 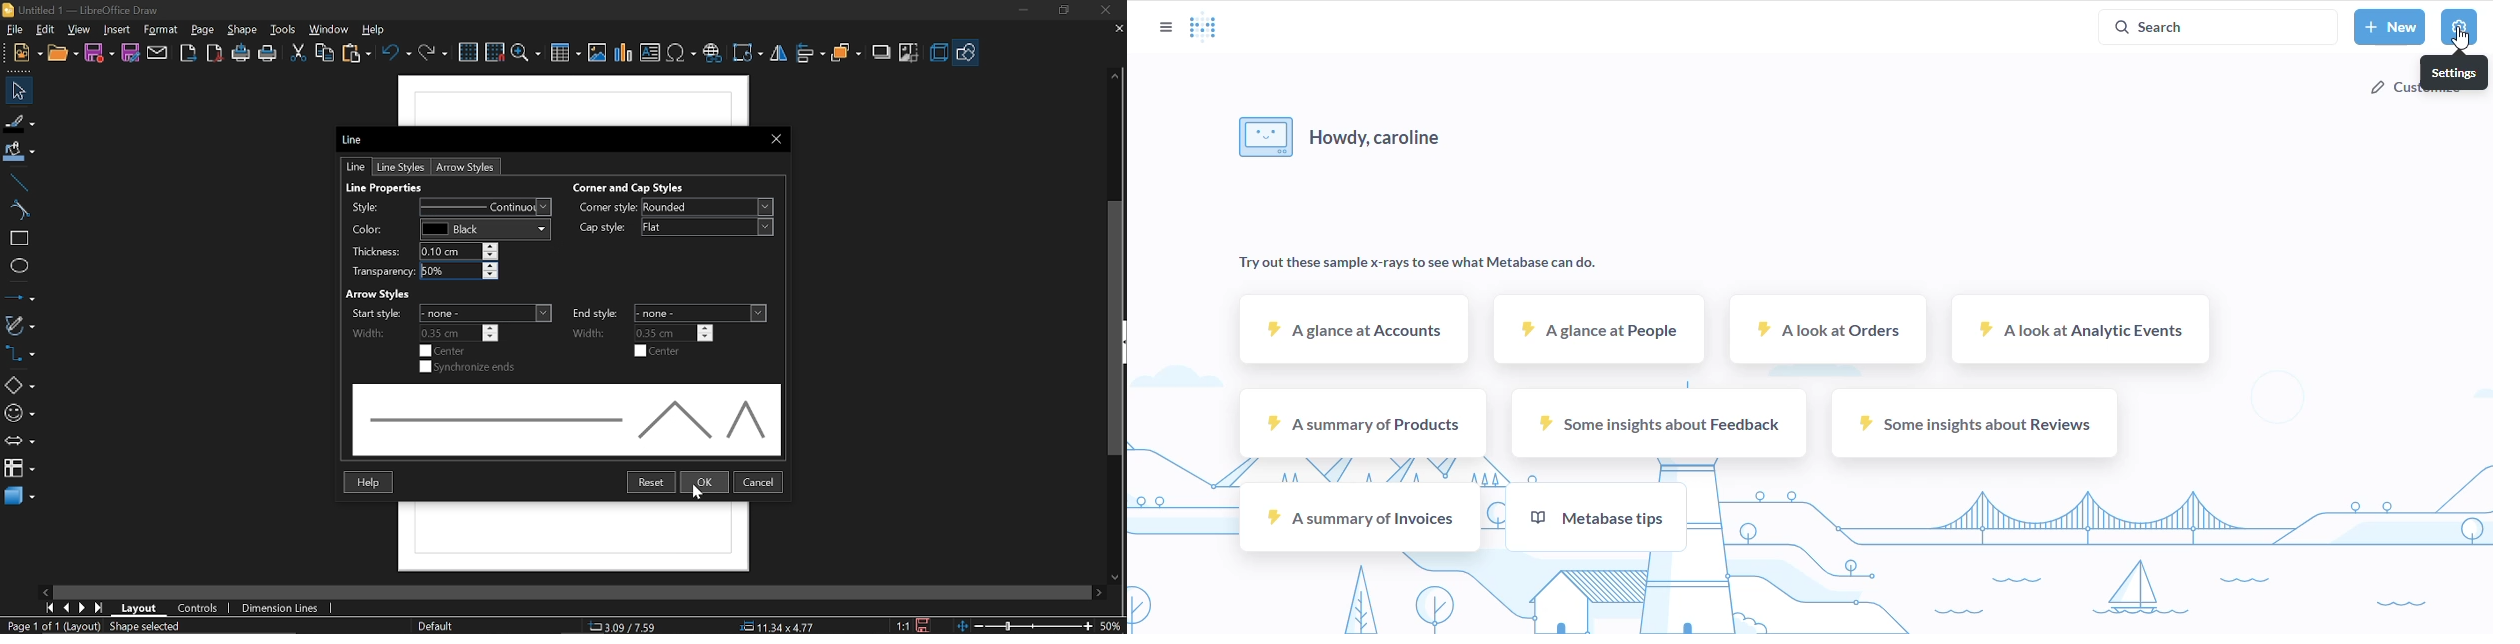 I want to click on current zoom (50%), so click(x=1112, y=626).